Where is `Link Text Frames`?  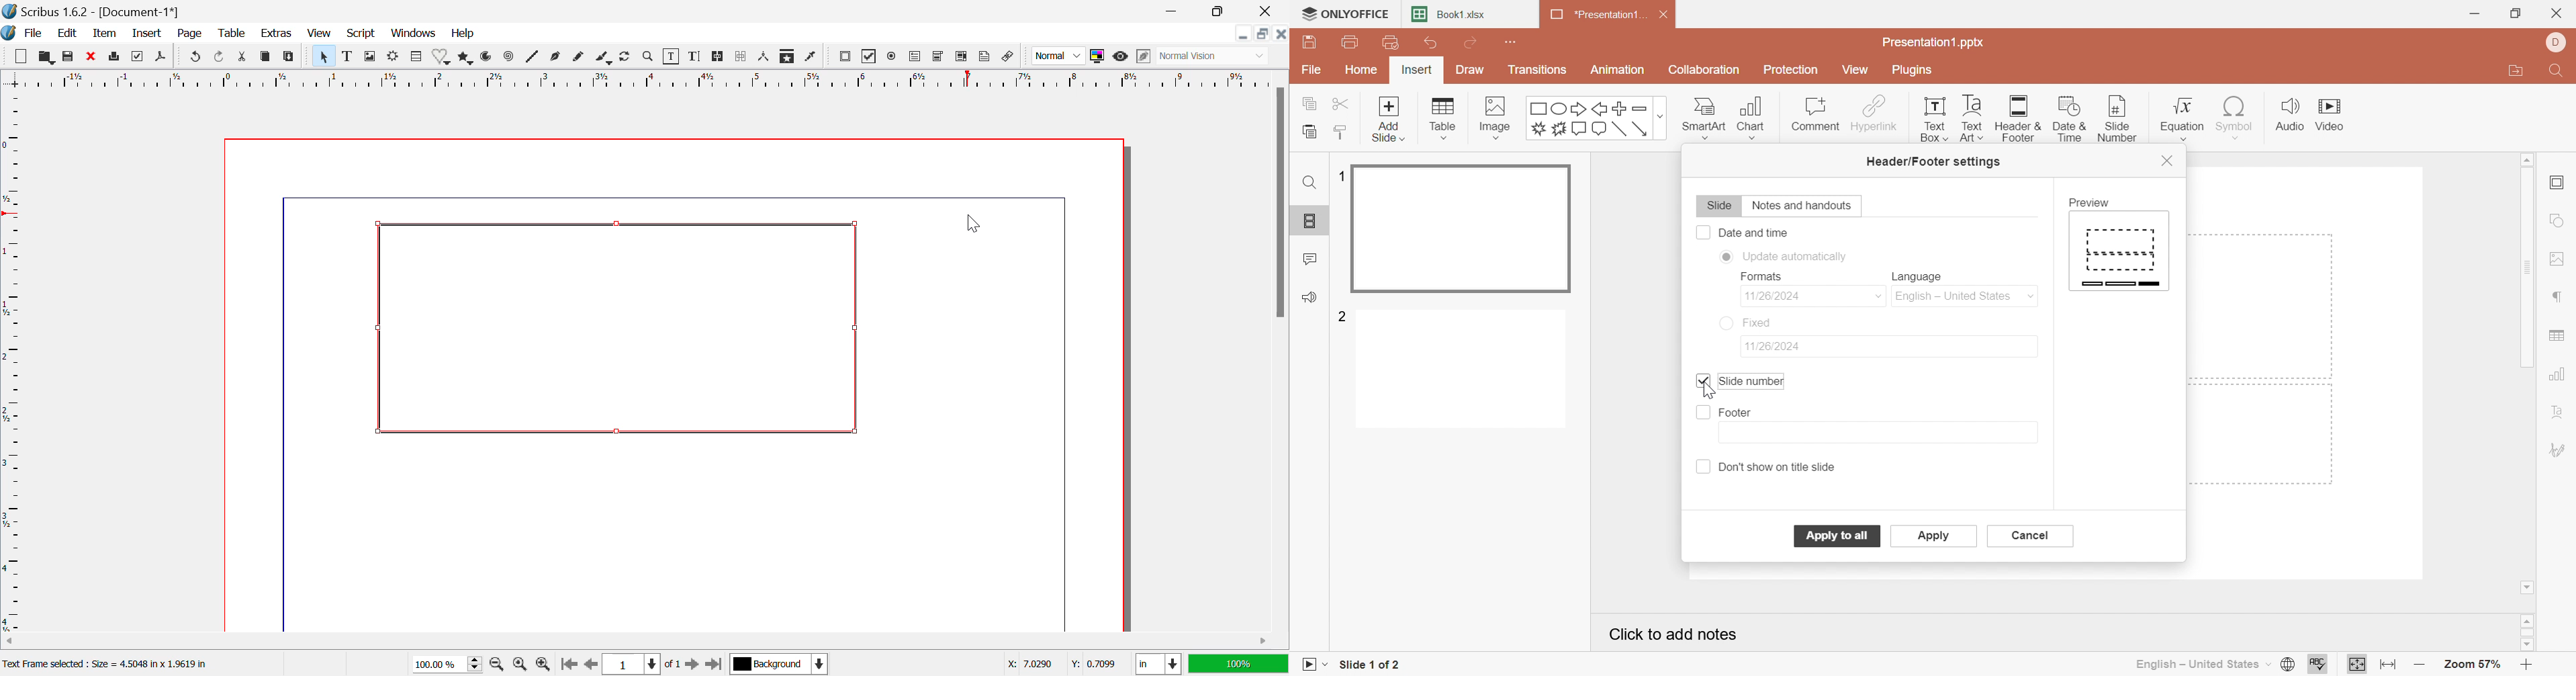 Link Text Frames is located at coordinates (716, 58).